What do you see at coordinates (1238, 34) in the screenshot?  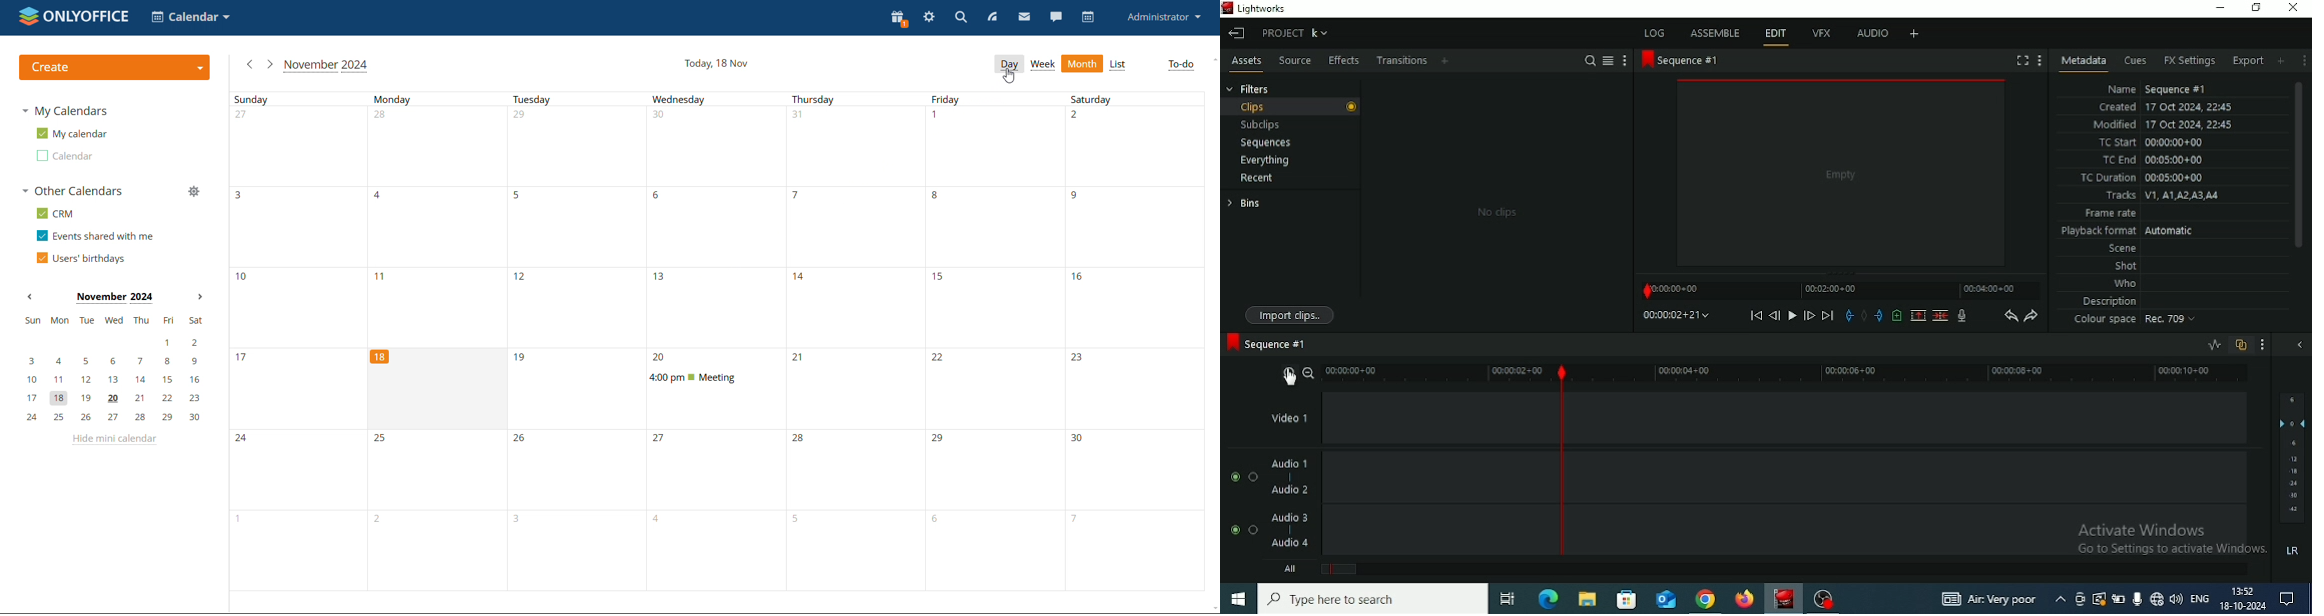 I see `Exit the current project and return to the project browser` at bounding box center [1238, 34].